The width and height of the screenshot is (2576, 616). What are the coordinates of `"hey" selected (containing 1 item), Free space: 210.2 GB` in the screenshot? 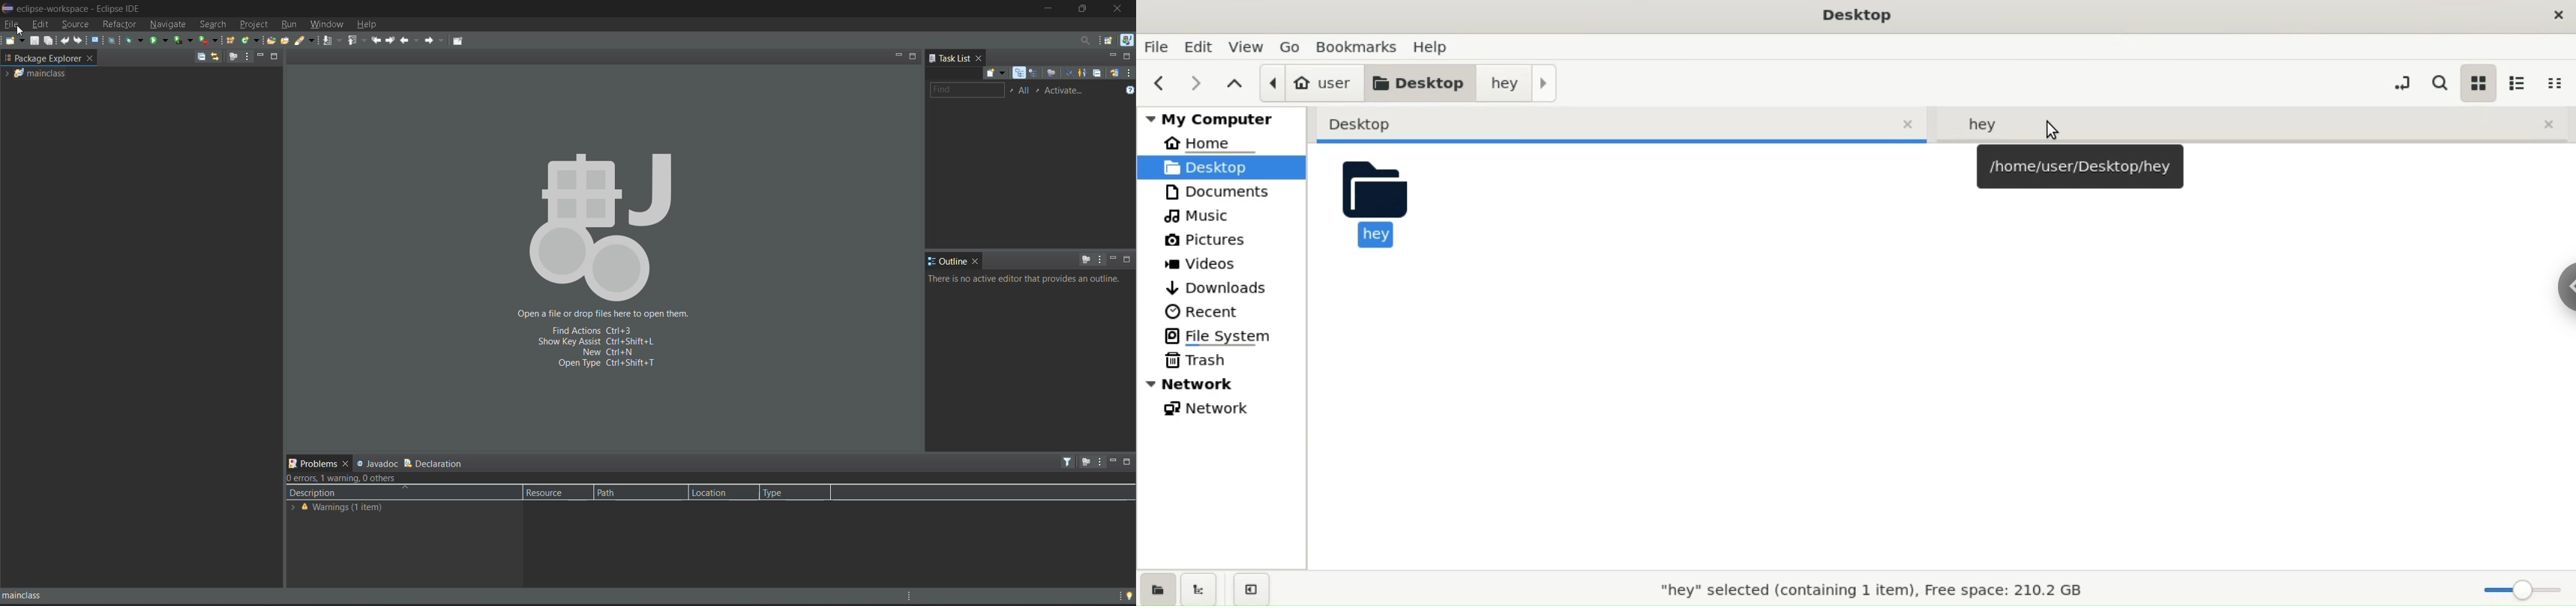 It's located at (1871, 589).